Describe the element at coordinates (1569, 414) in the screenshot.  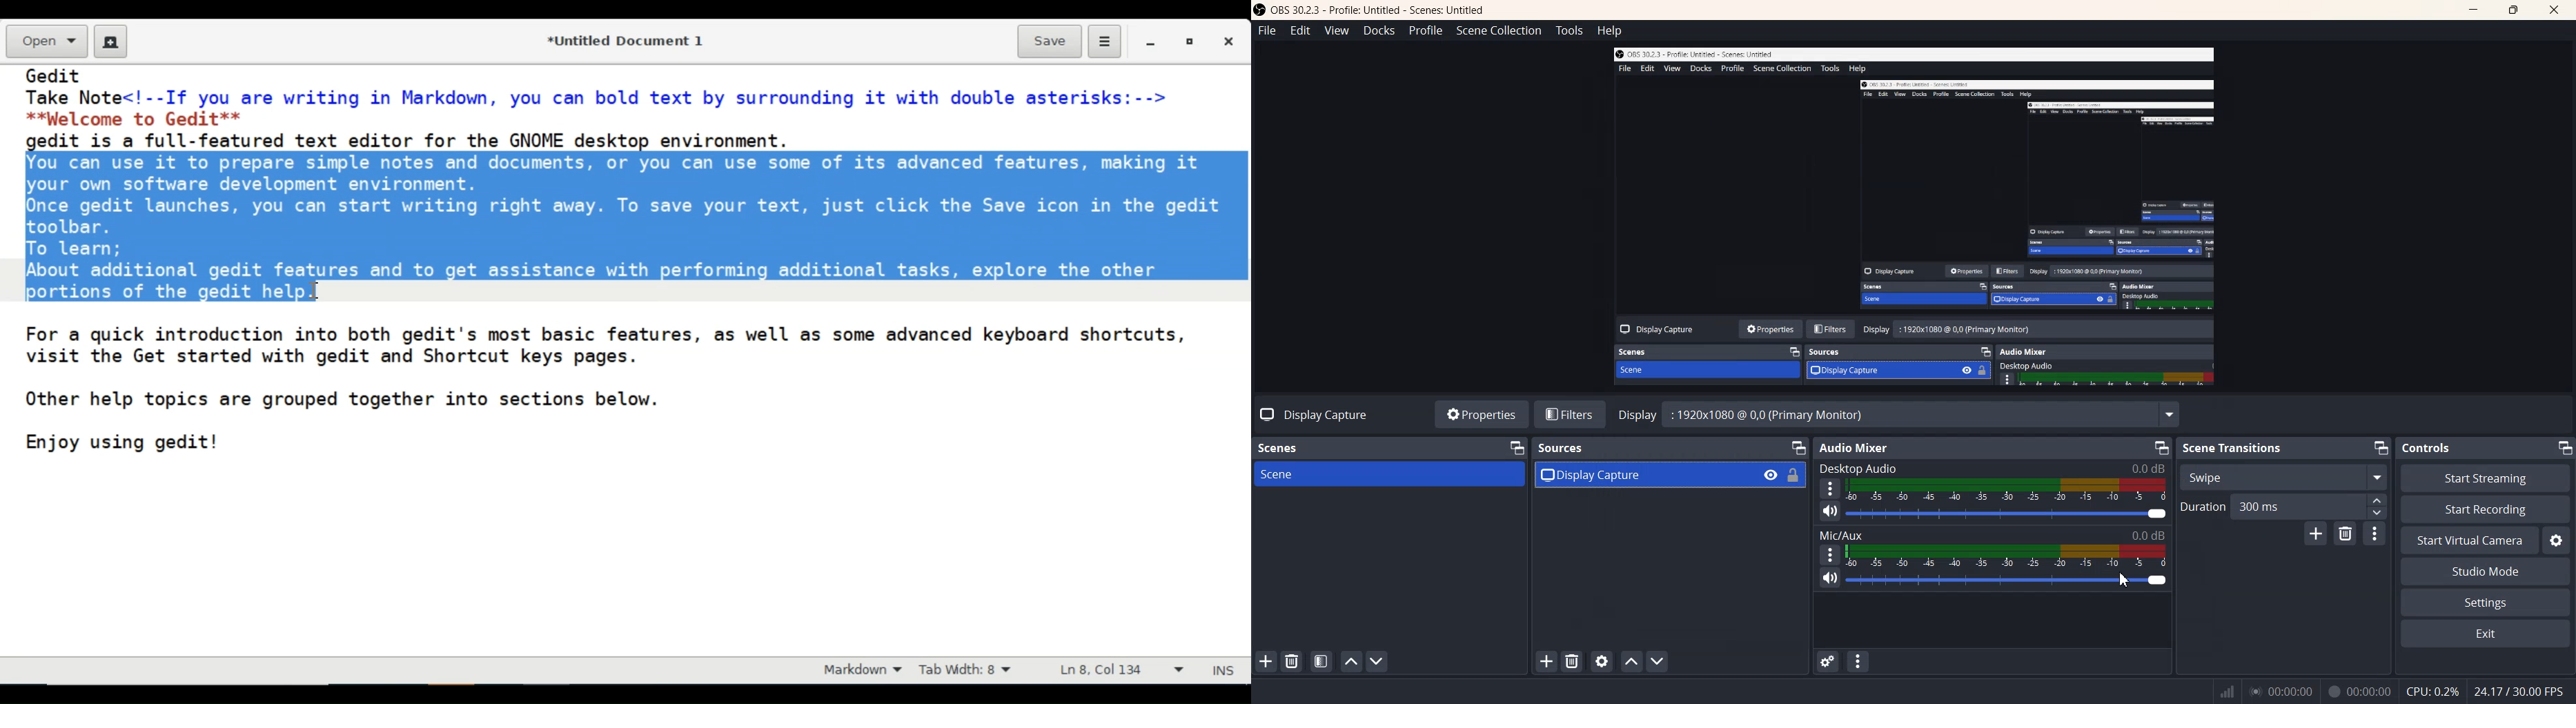
I see `Filters` at that location.